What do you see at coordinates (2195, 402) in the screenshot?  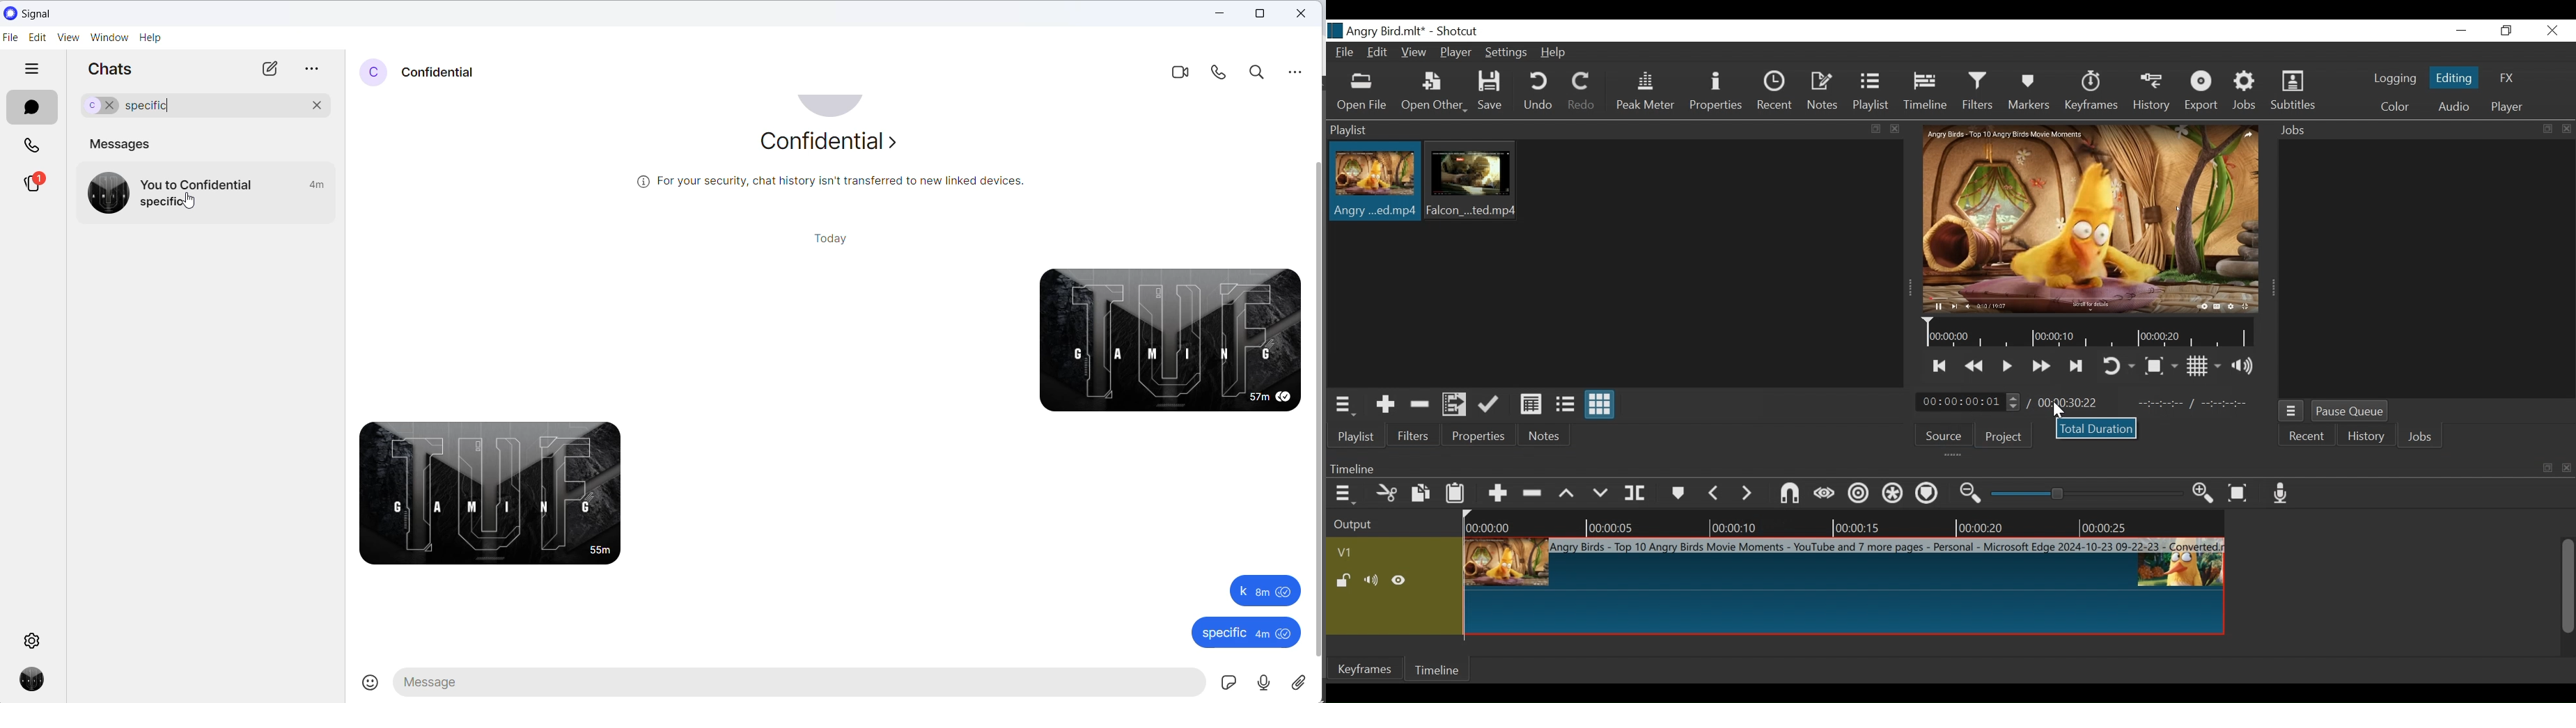 I see `In point` at bounding box center [2195, 402].